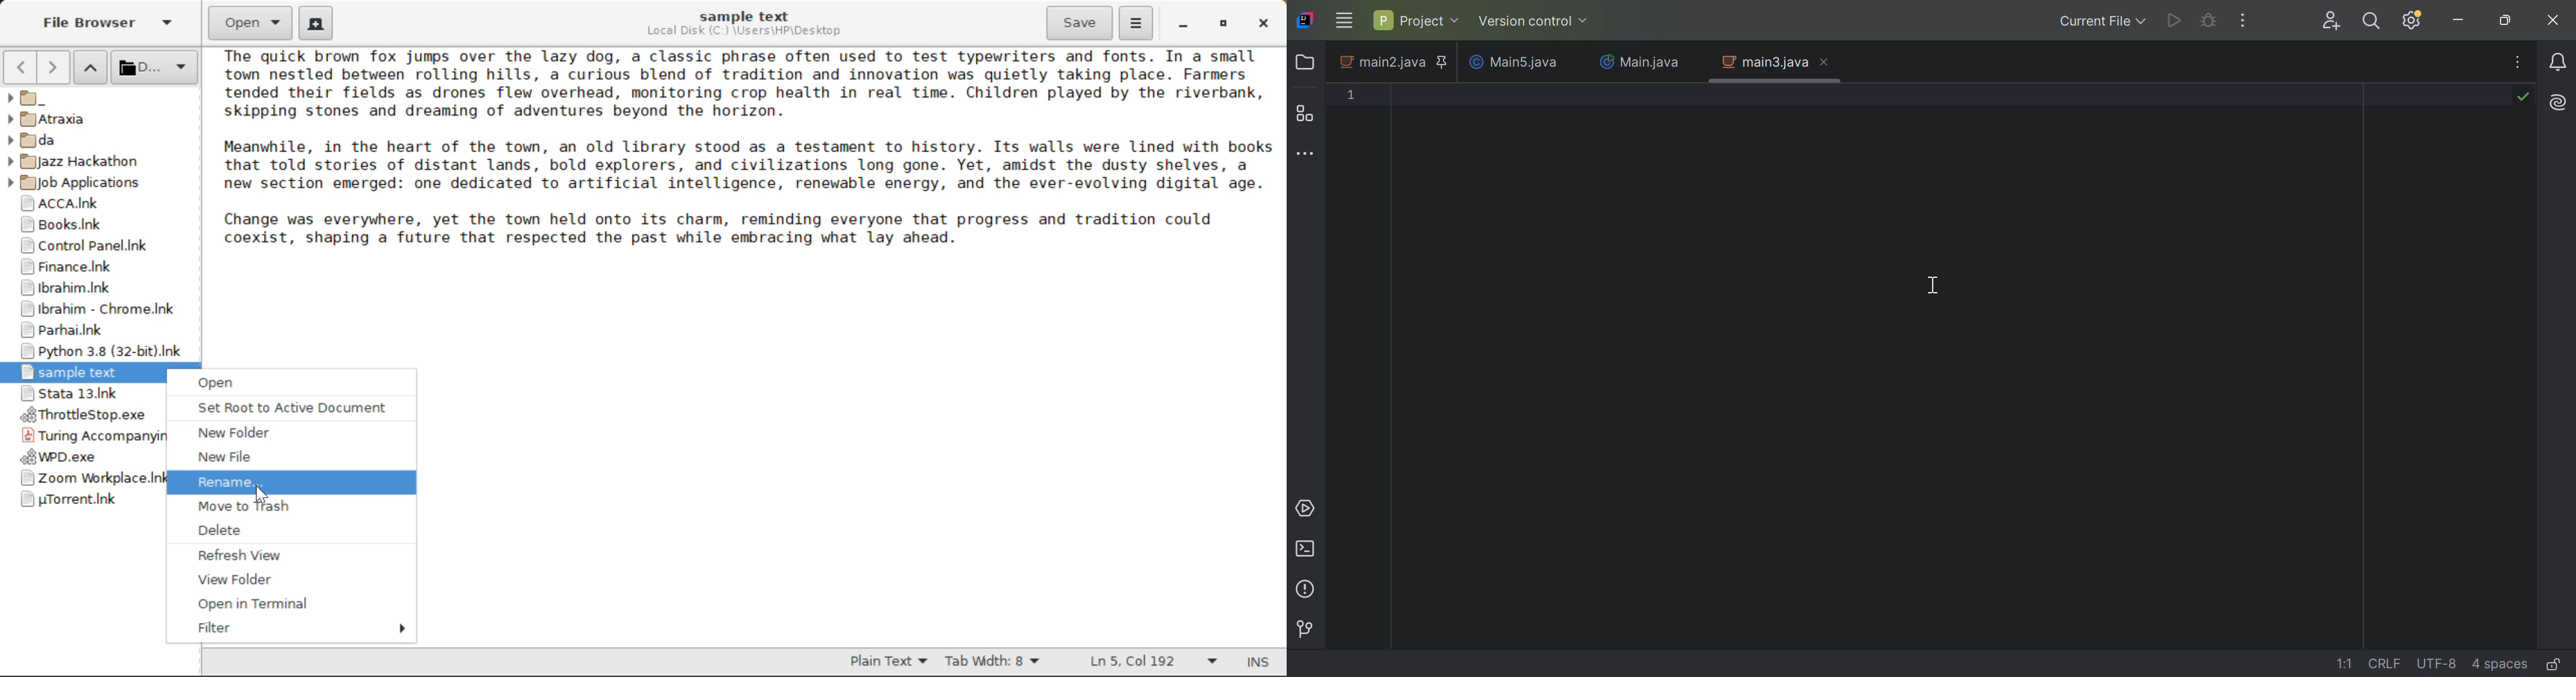 This screenshot has height=700, width=2576. What do you see at coordinates (83, 436) in the screenshot?
I see `Turing Accompanying Data File` at bounding box center [83, 436].